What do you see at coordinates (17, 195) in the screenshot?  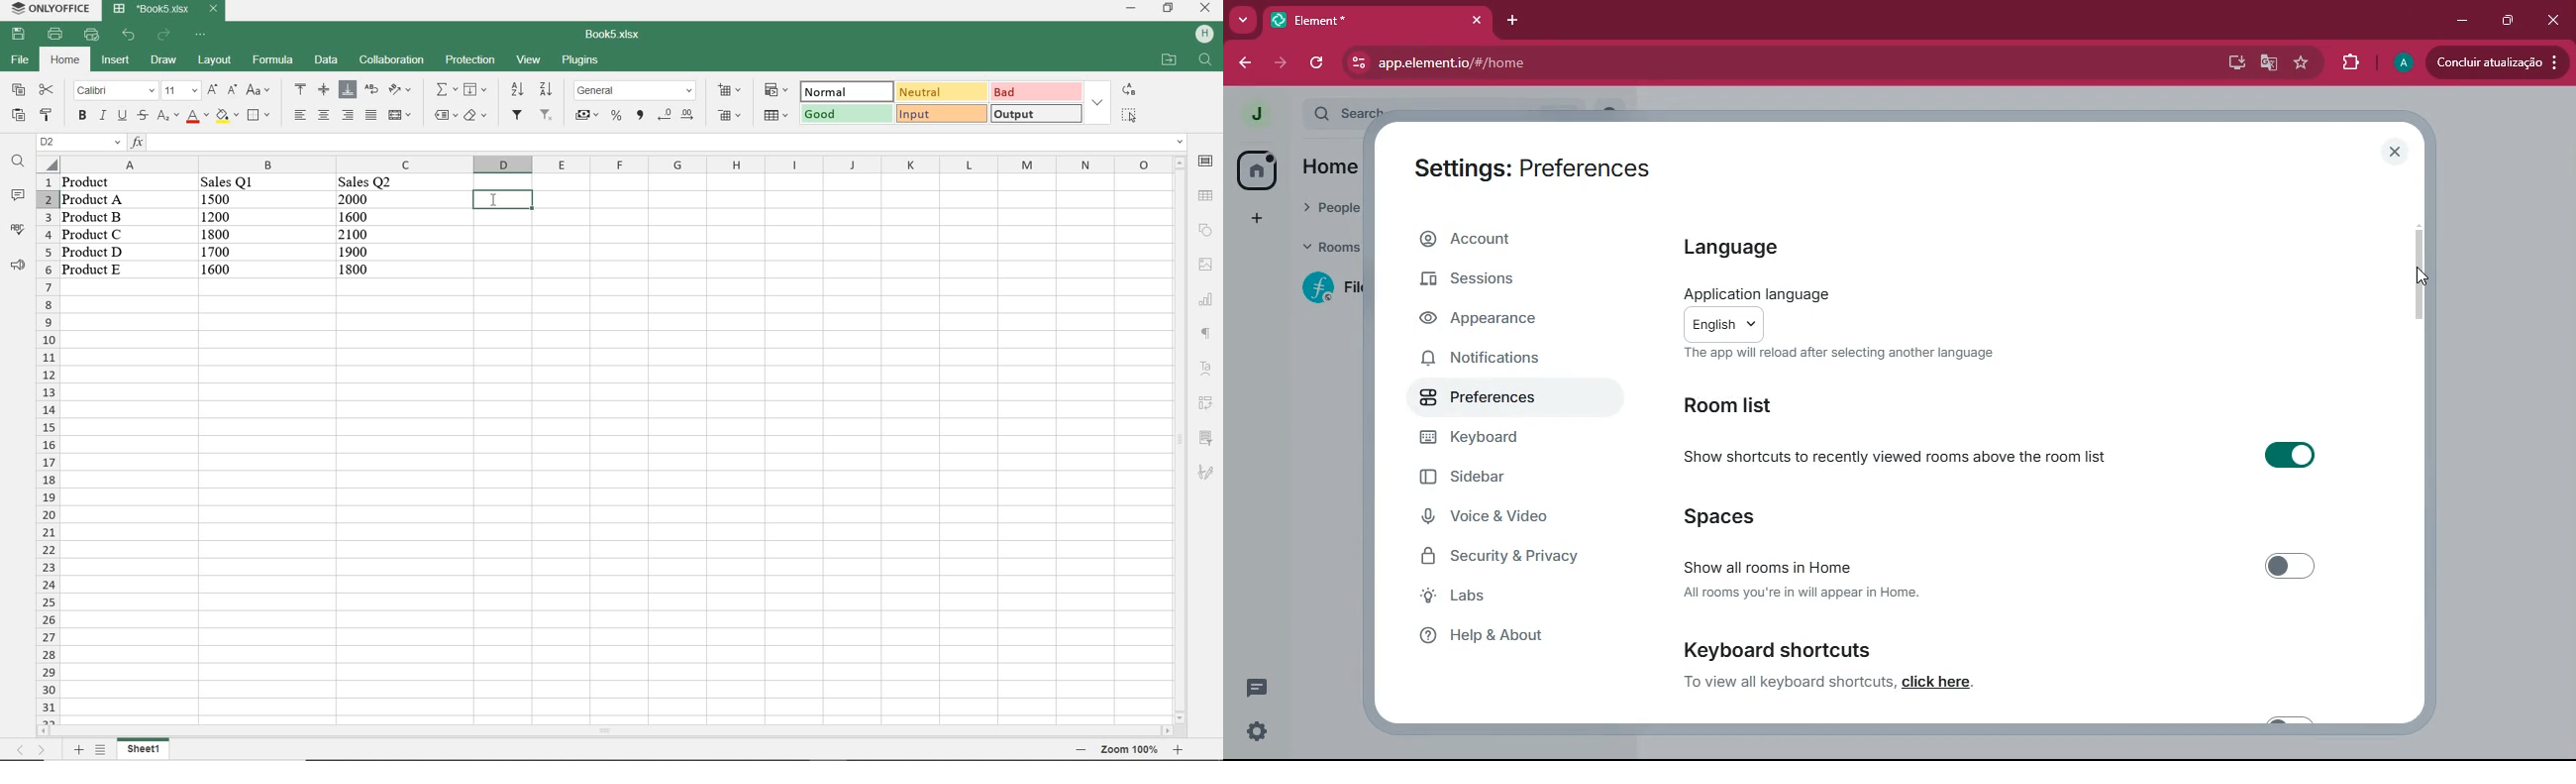 I see `comments` at bounding box center [17, 195].